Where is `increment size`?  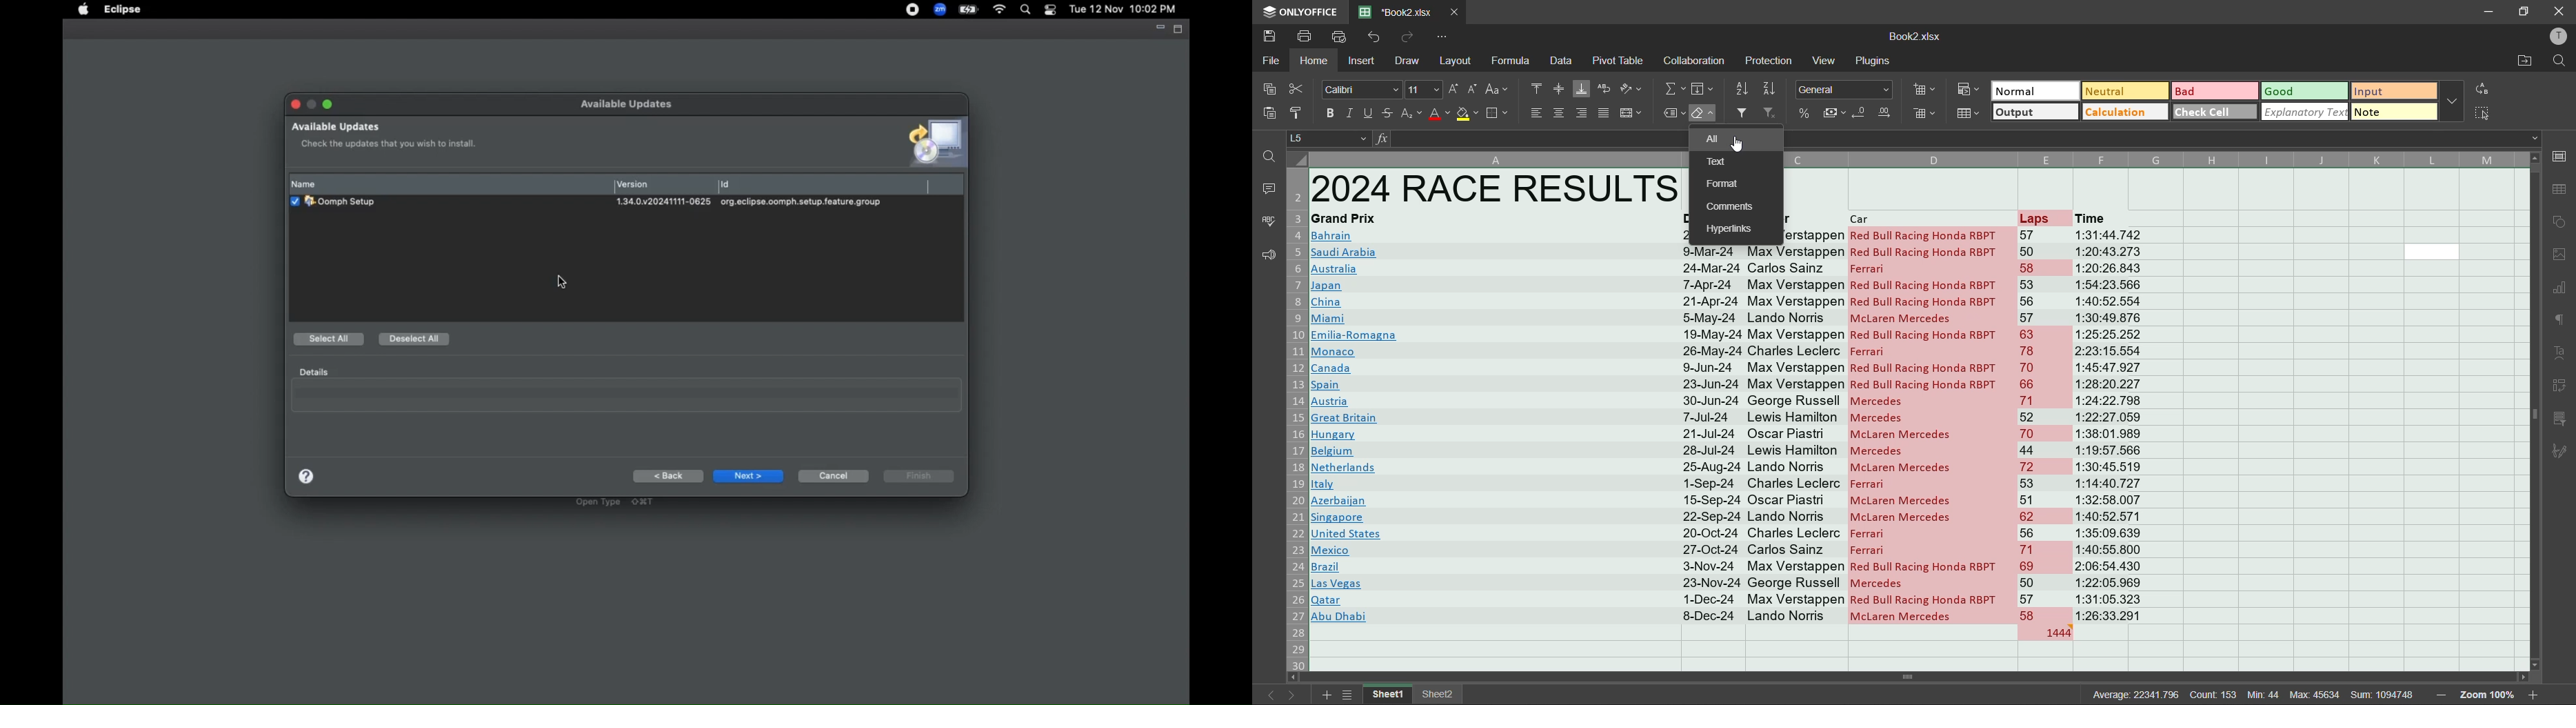 increment size is located at coordinates (1455, 89).